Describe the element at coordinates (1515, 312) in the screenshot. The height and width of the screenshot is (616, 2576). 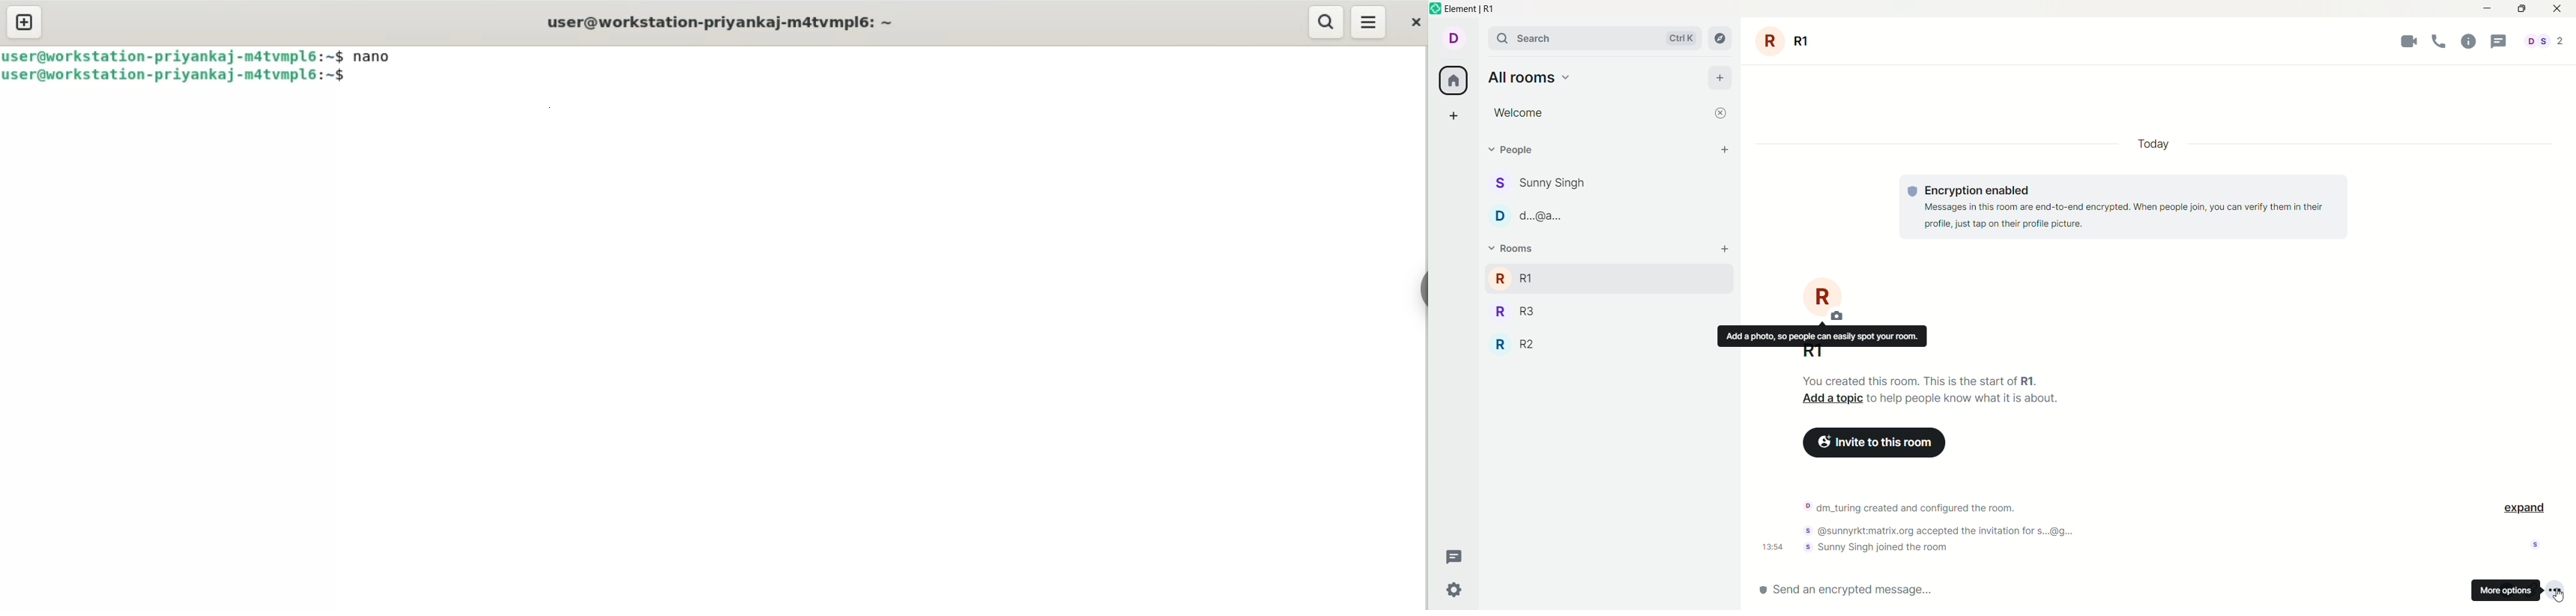
I see `R3 room` at that location.